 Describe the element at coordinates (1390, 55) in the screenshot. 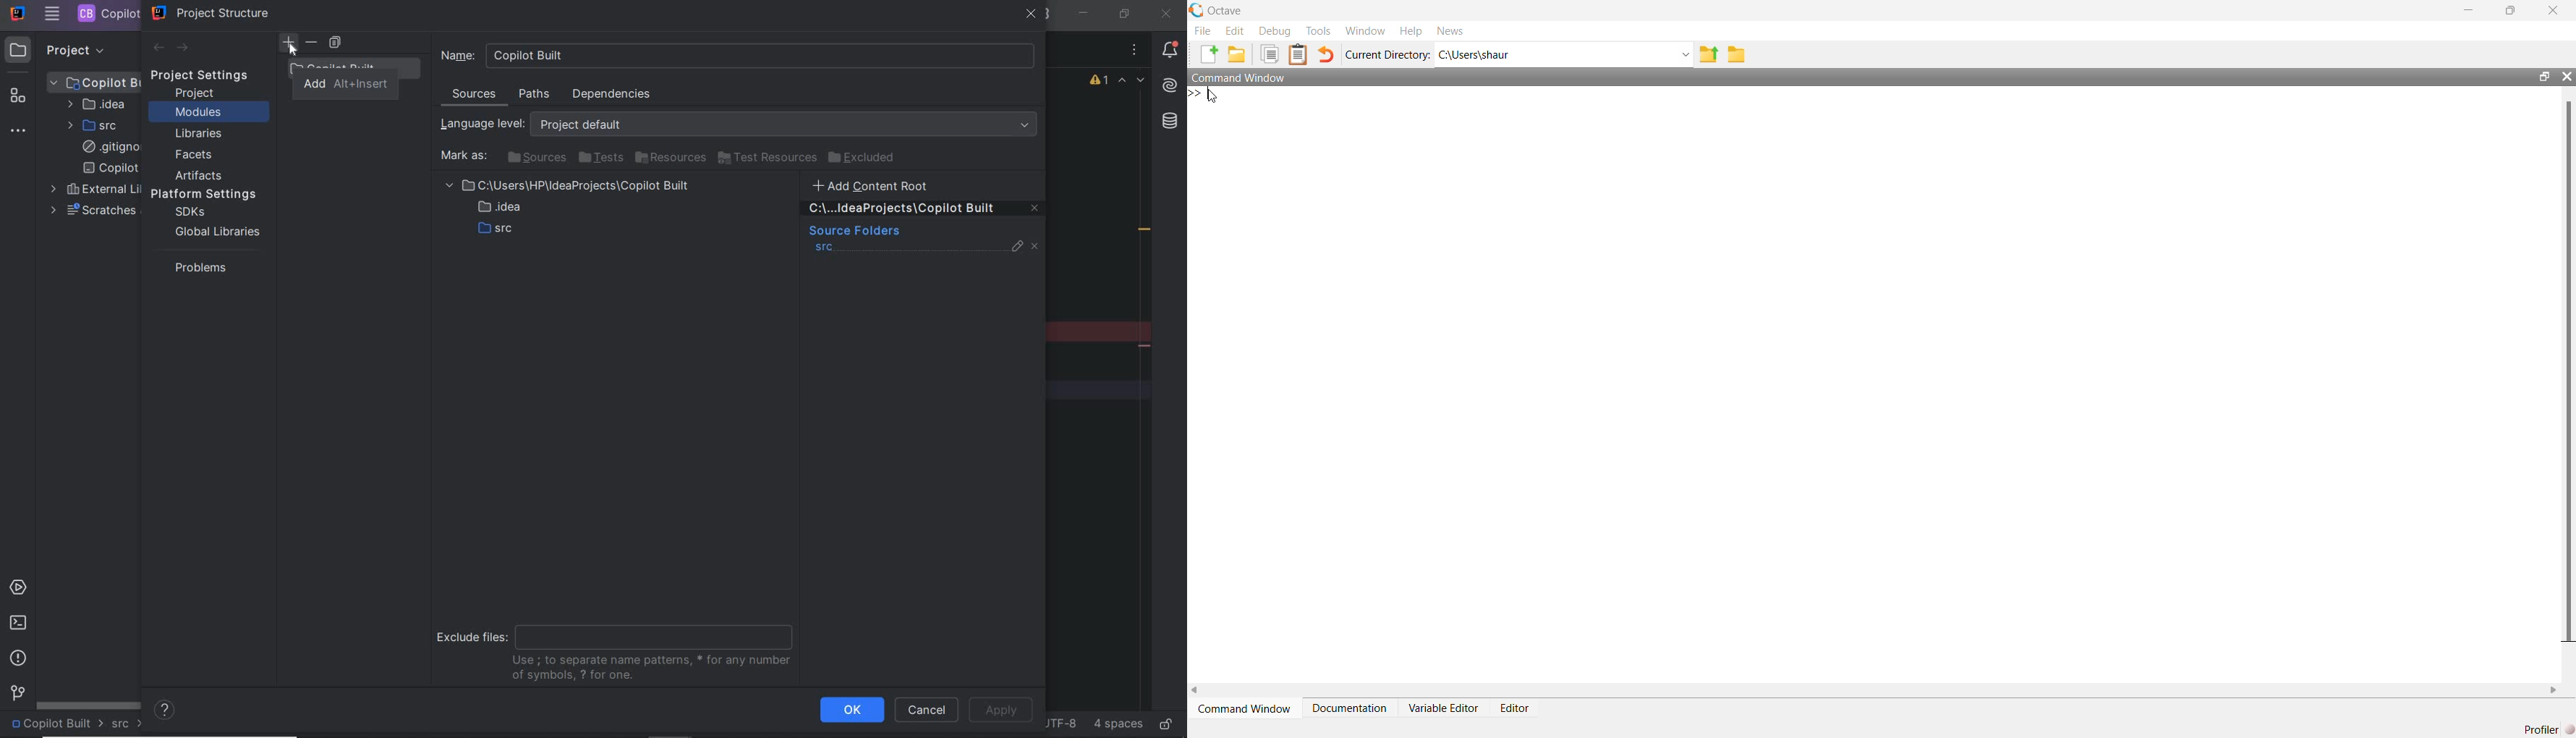

I see `Current Directory:` at that location.